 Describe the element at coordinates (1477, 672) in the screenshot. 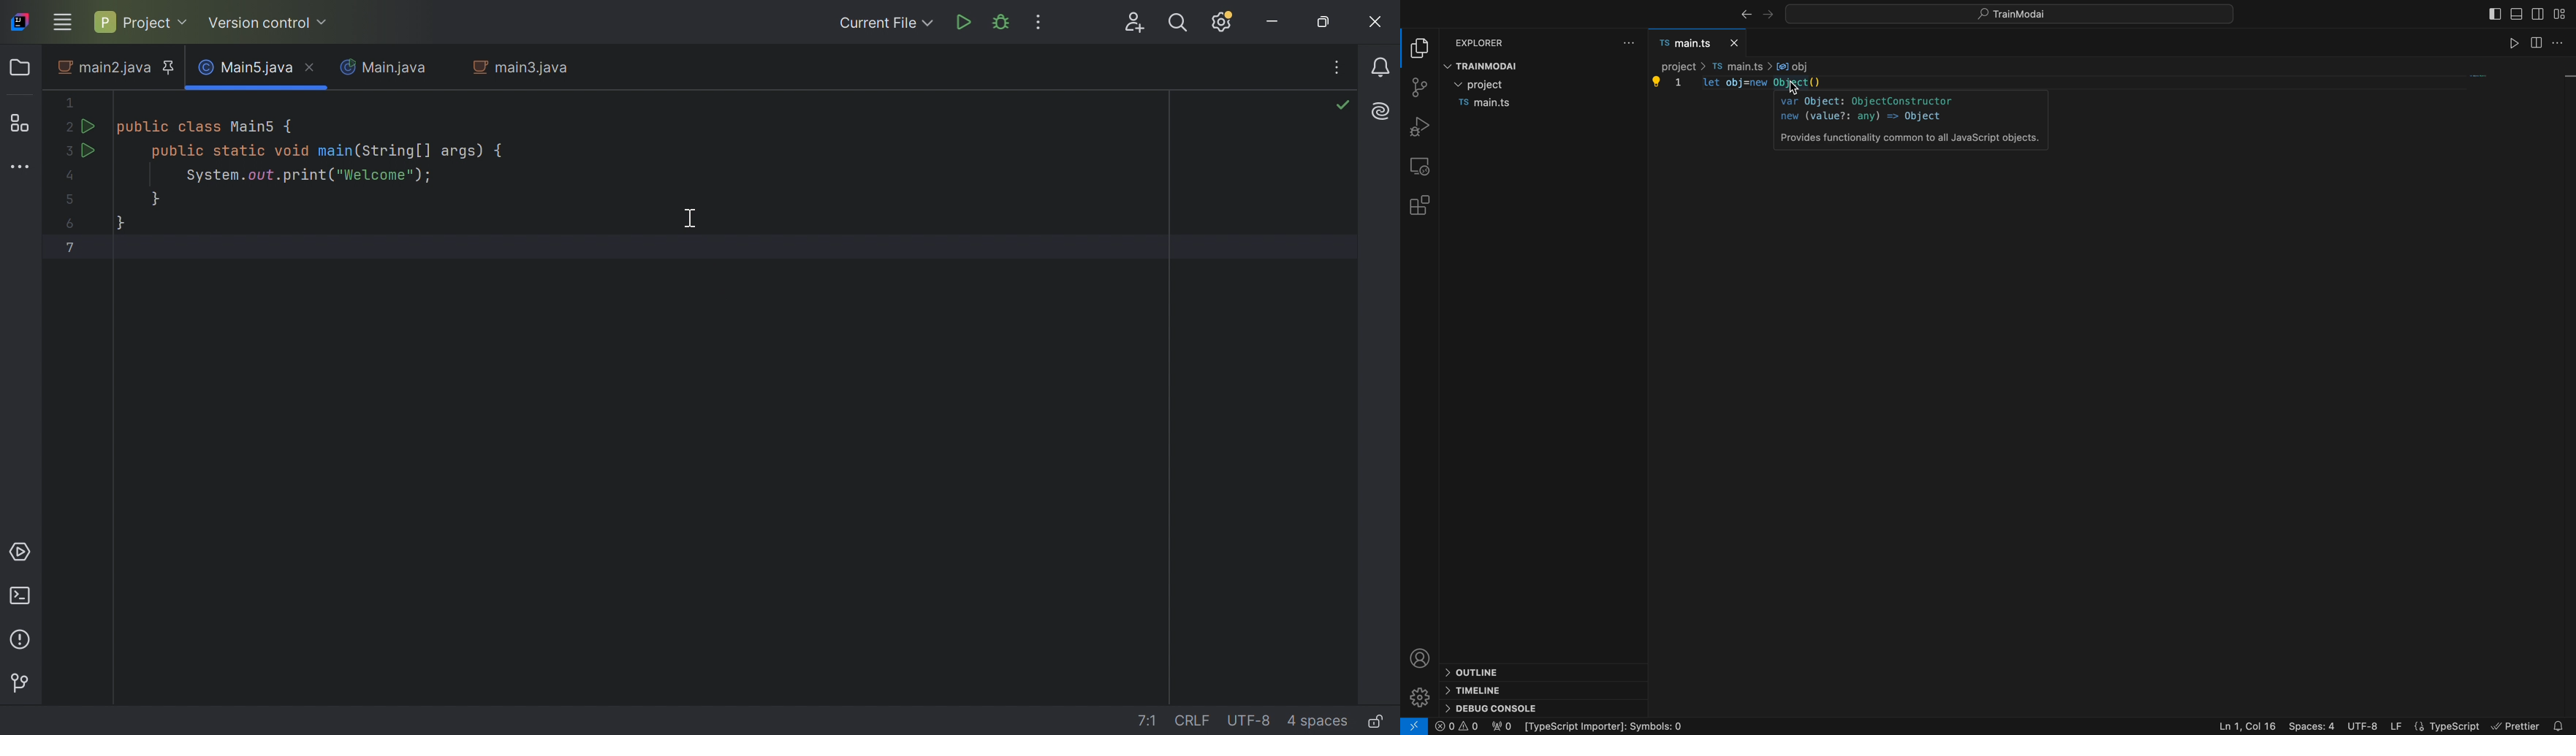

I see `outline` at that location.